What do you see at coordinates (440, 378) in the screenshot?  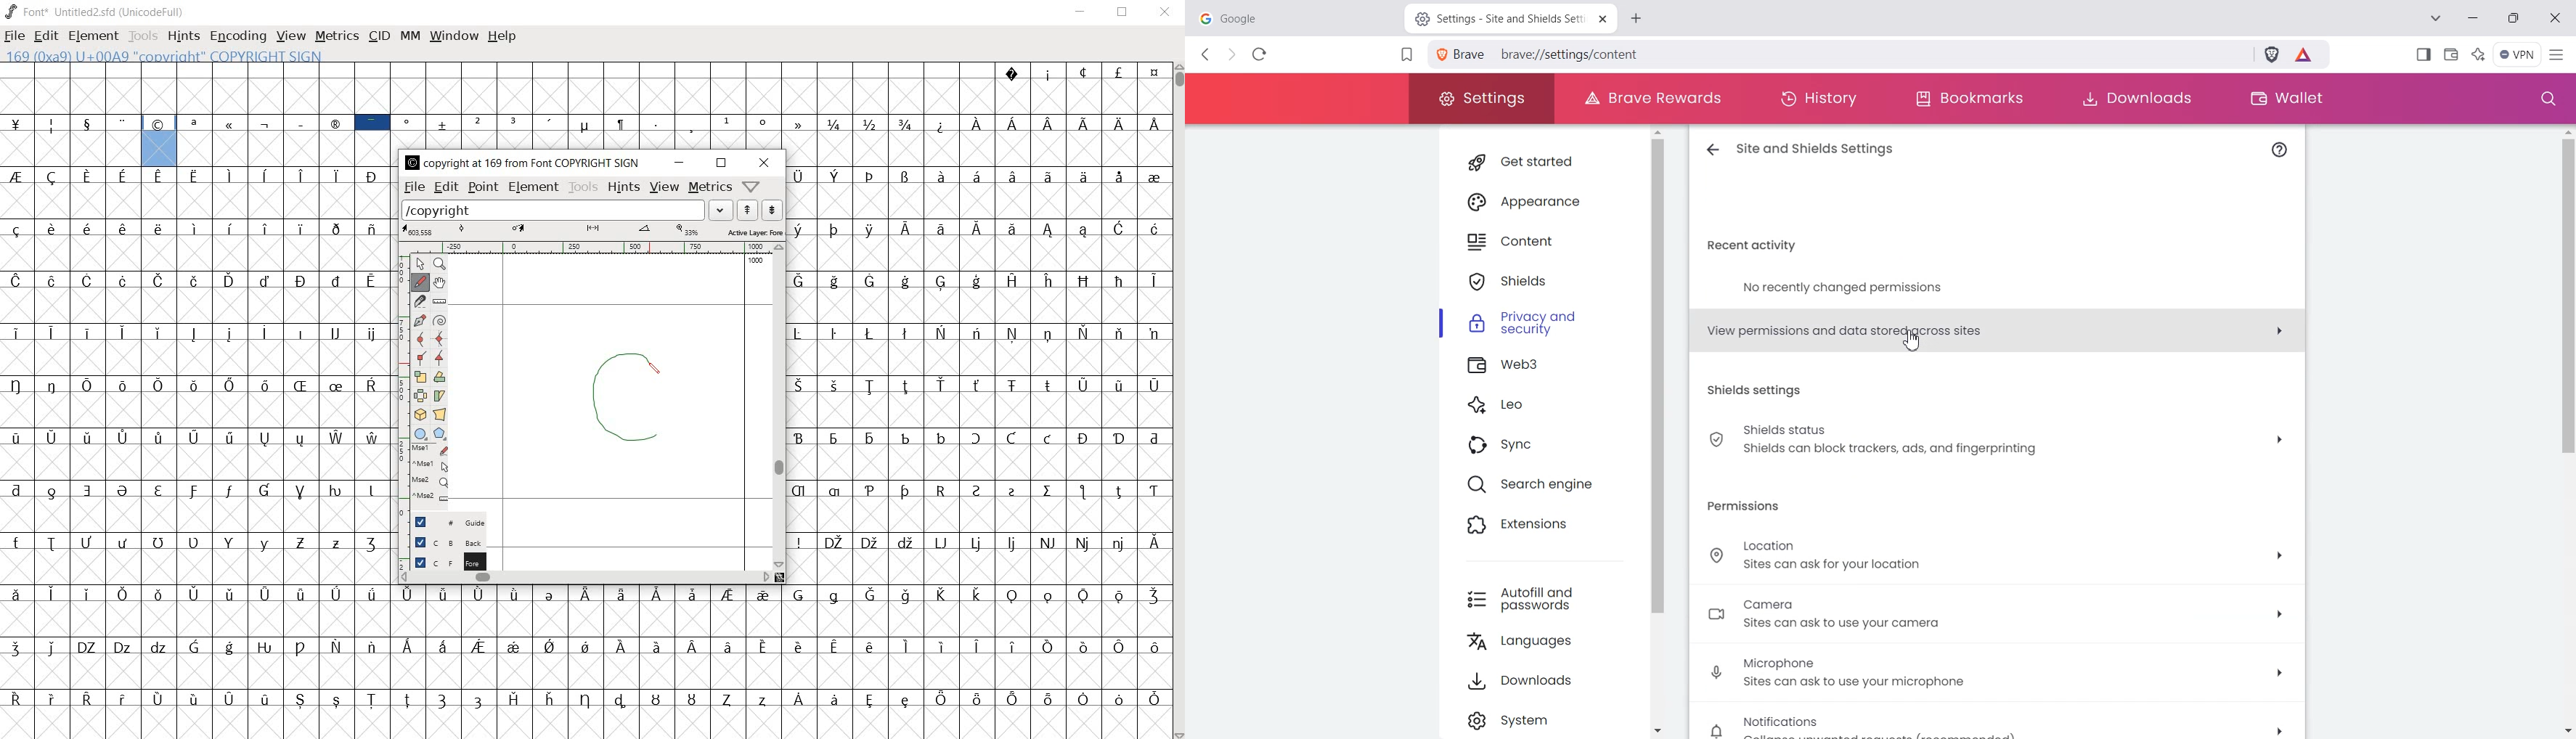 I see `Rotate the selection` at bounding box center [440, 378].